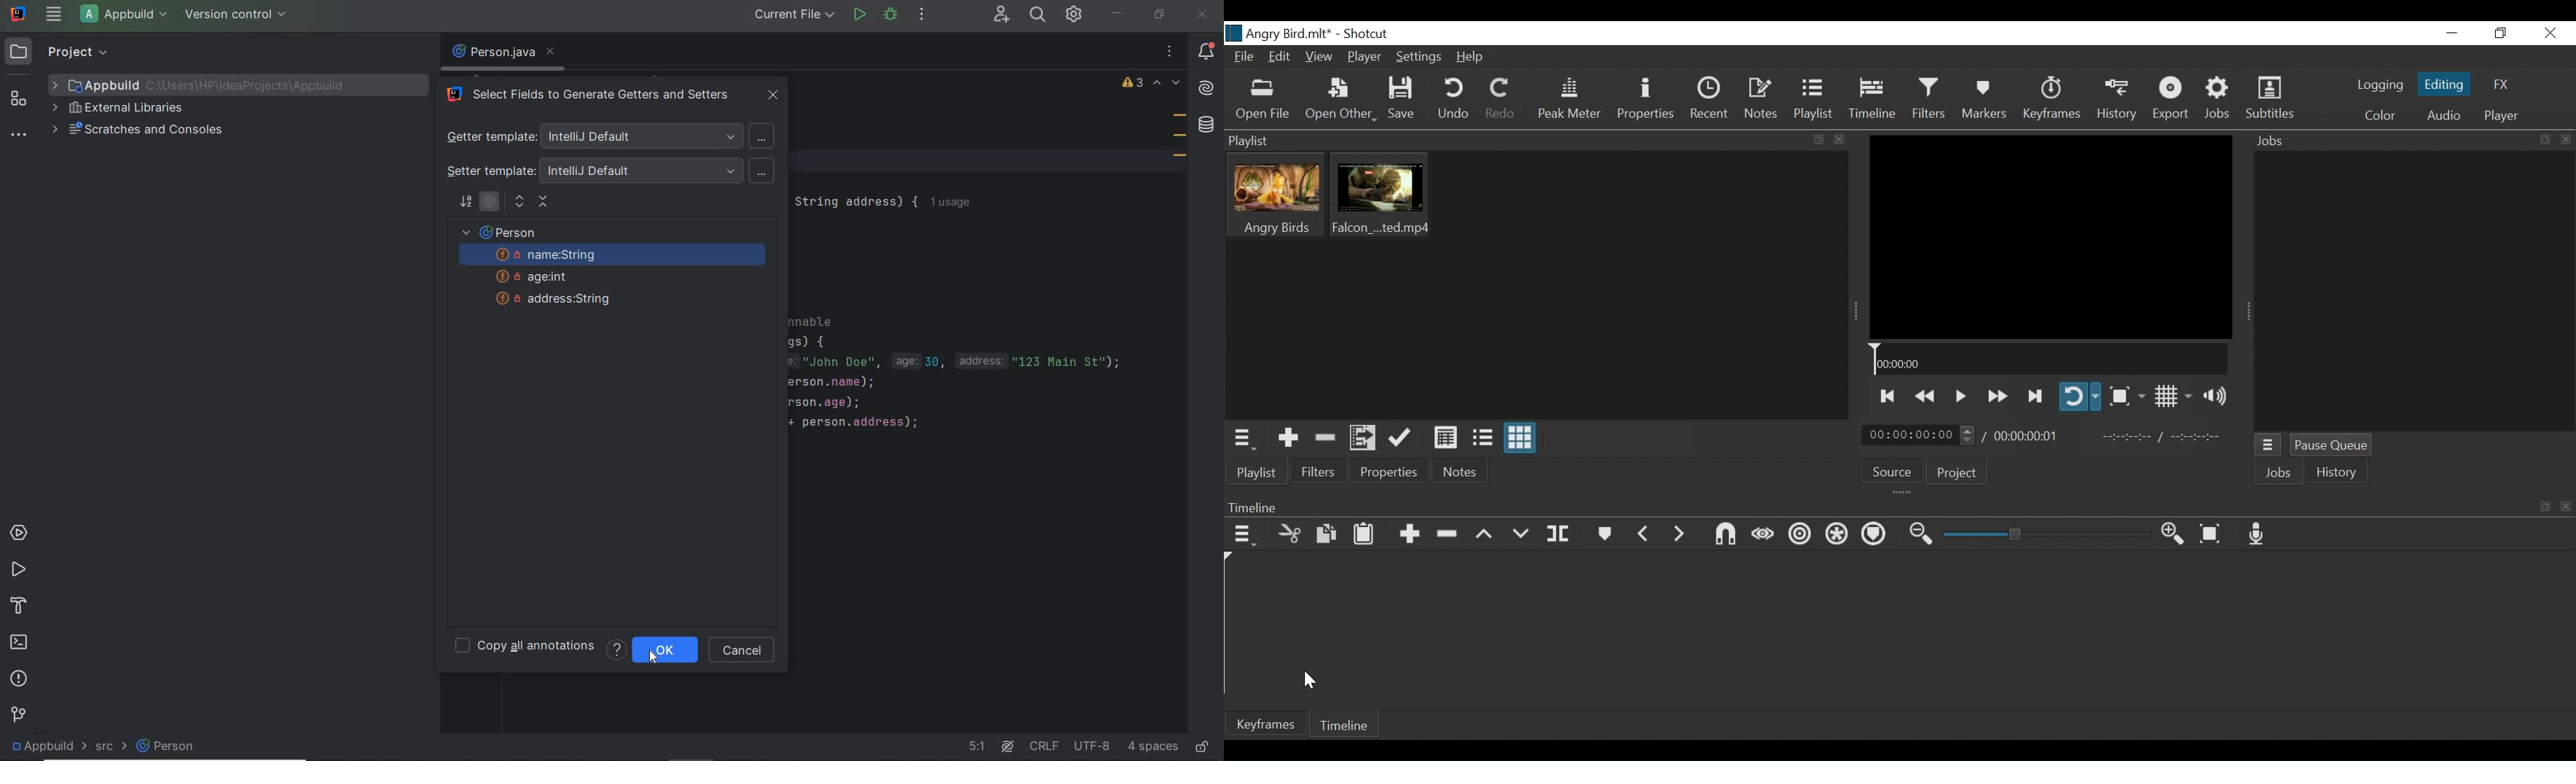  Describe the element at coordinates (2567, 140) in the screenshot. I see `close` at that location.